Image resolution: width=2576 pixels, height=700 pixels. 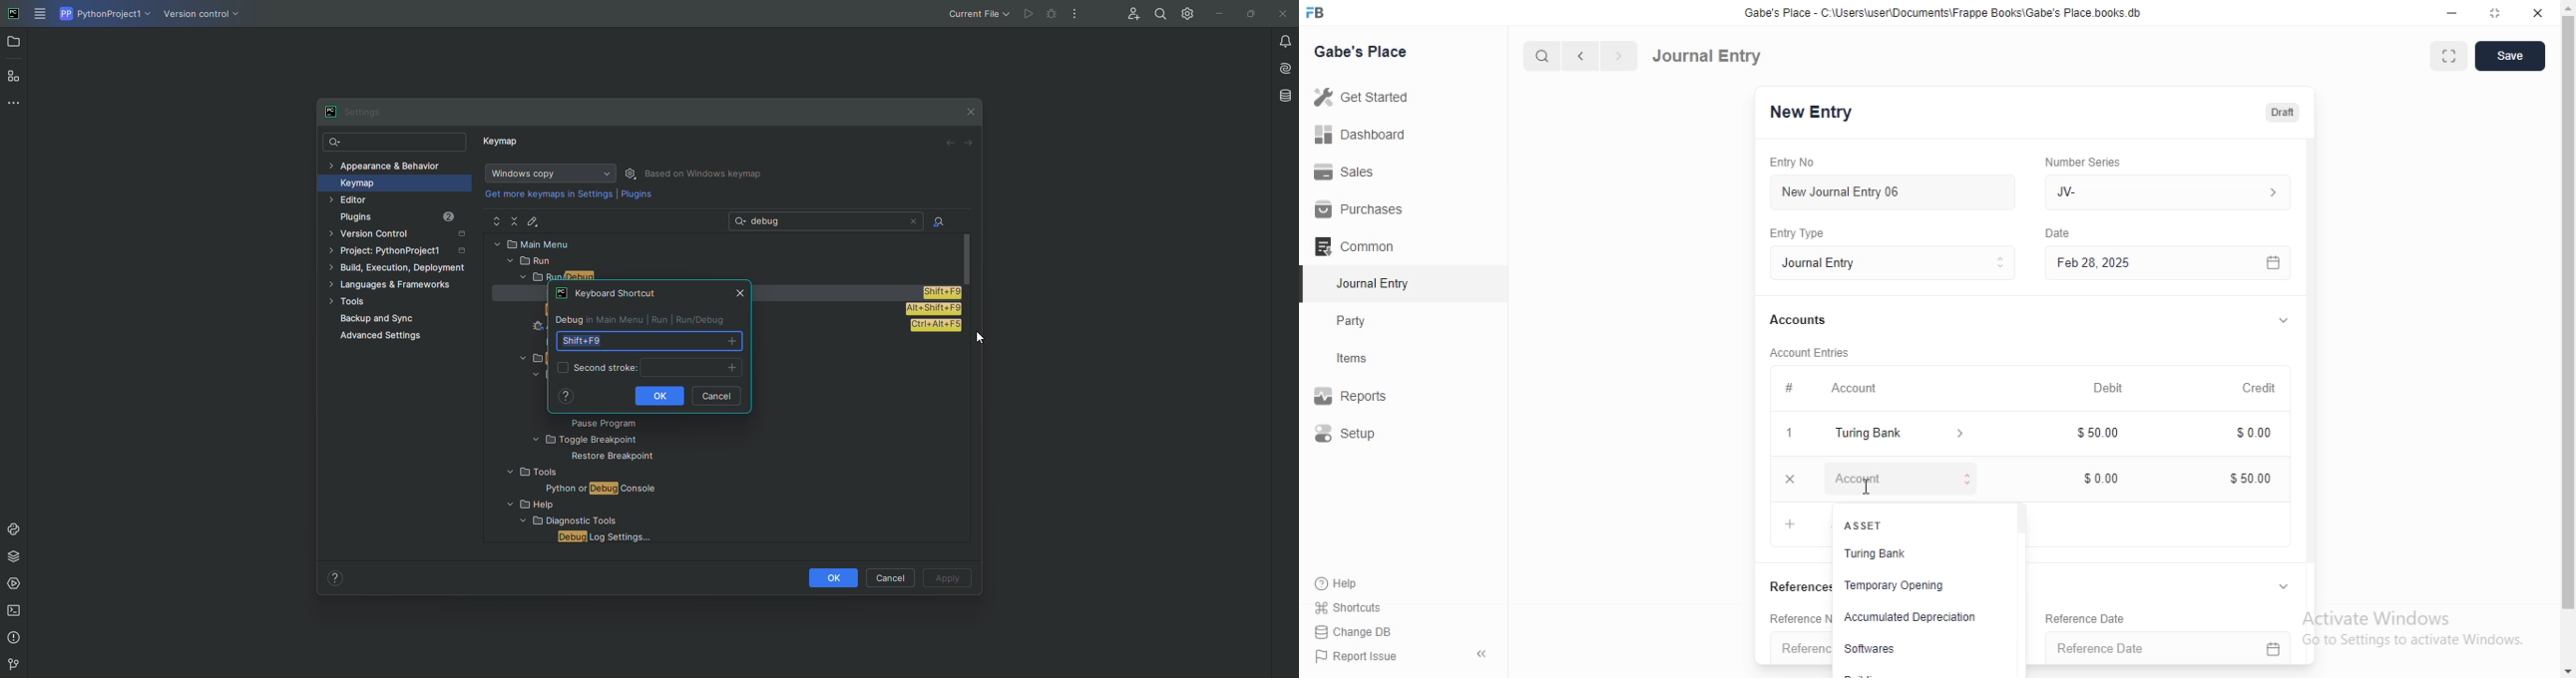 What do you see at coordinates (2154, 649) in the screenshot?
I see `Reference Date` at bounding box center [2154, 649].